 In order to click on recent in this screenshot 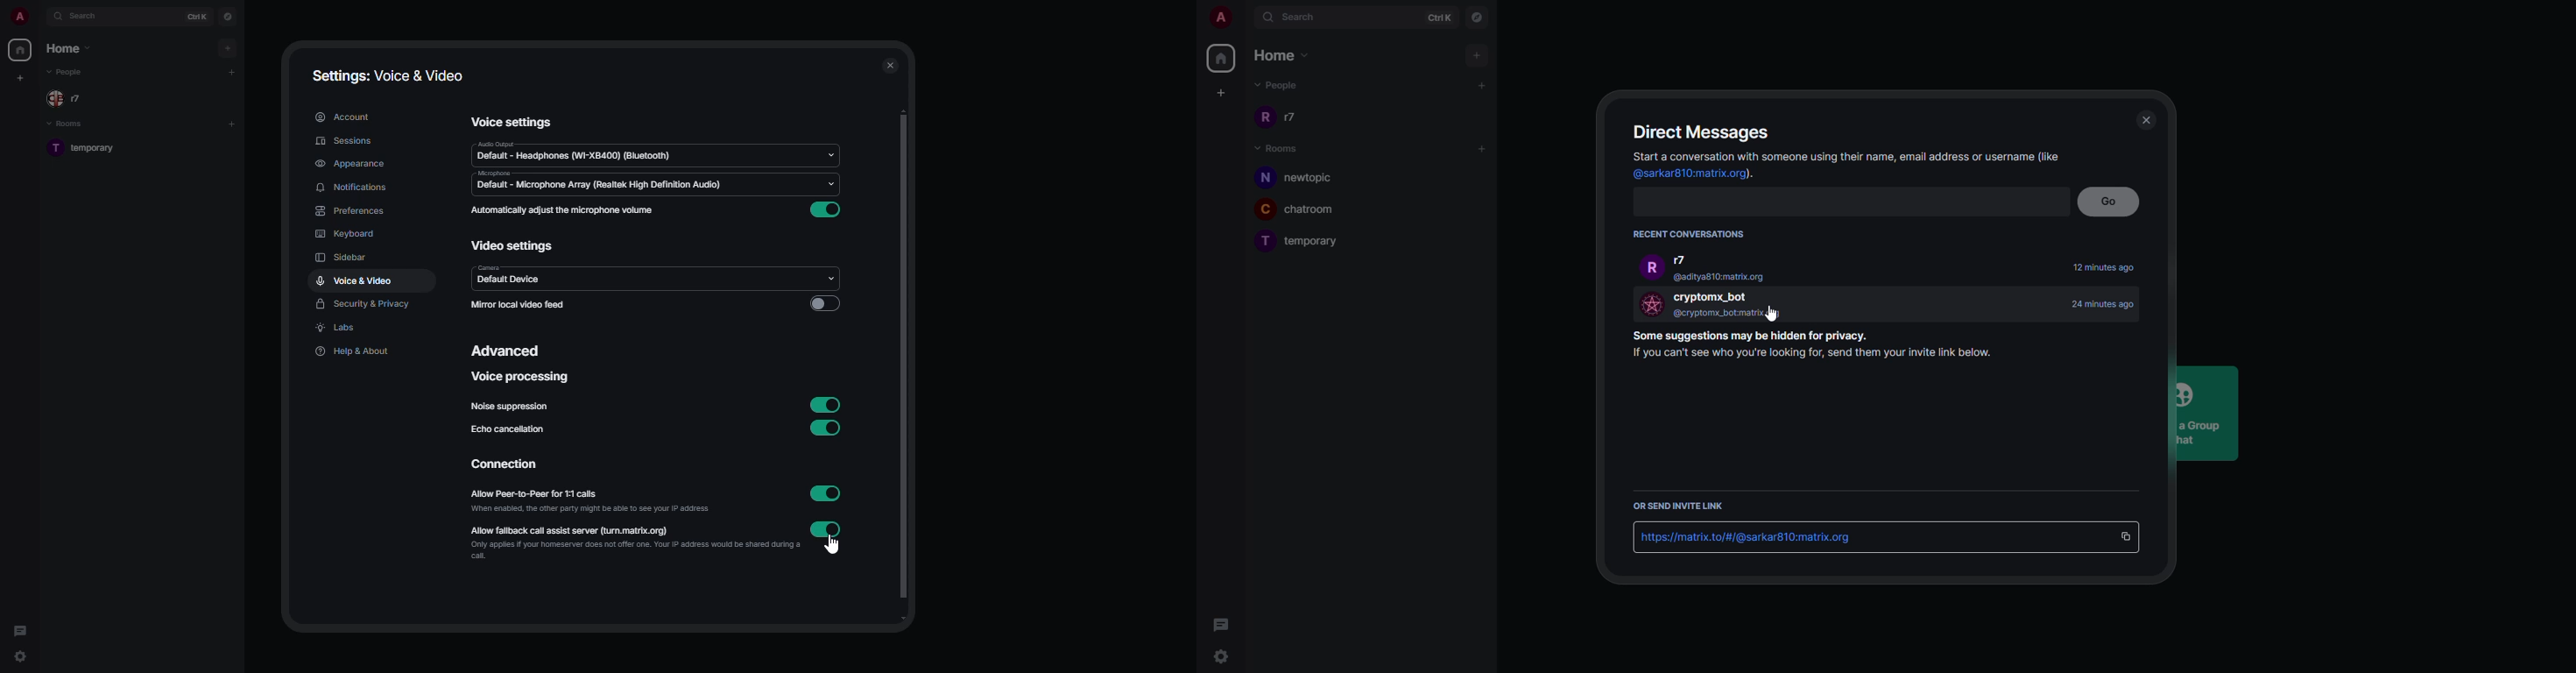, I will do `click(1689, 234)`.